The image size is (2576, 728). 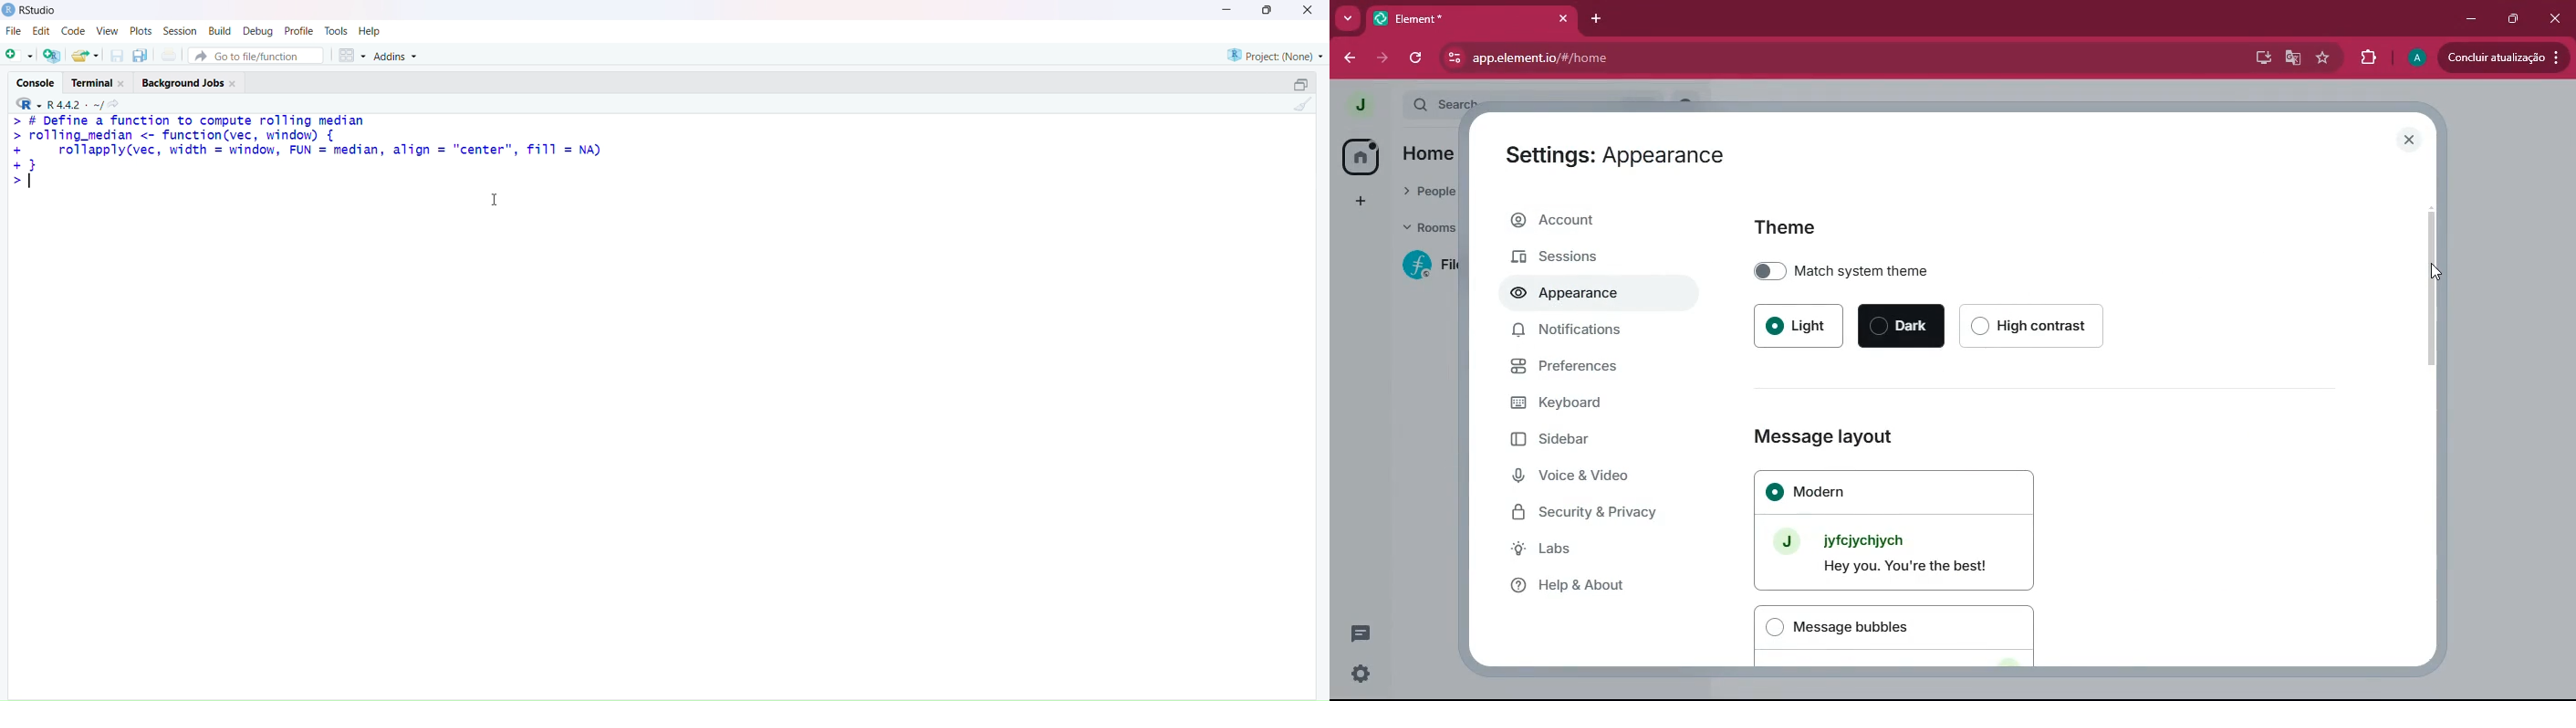 What do you see at coordinates (2259, 57) in the screenshot?
I see `desktop` at bounding box center [2259, 57].